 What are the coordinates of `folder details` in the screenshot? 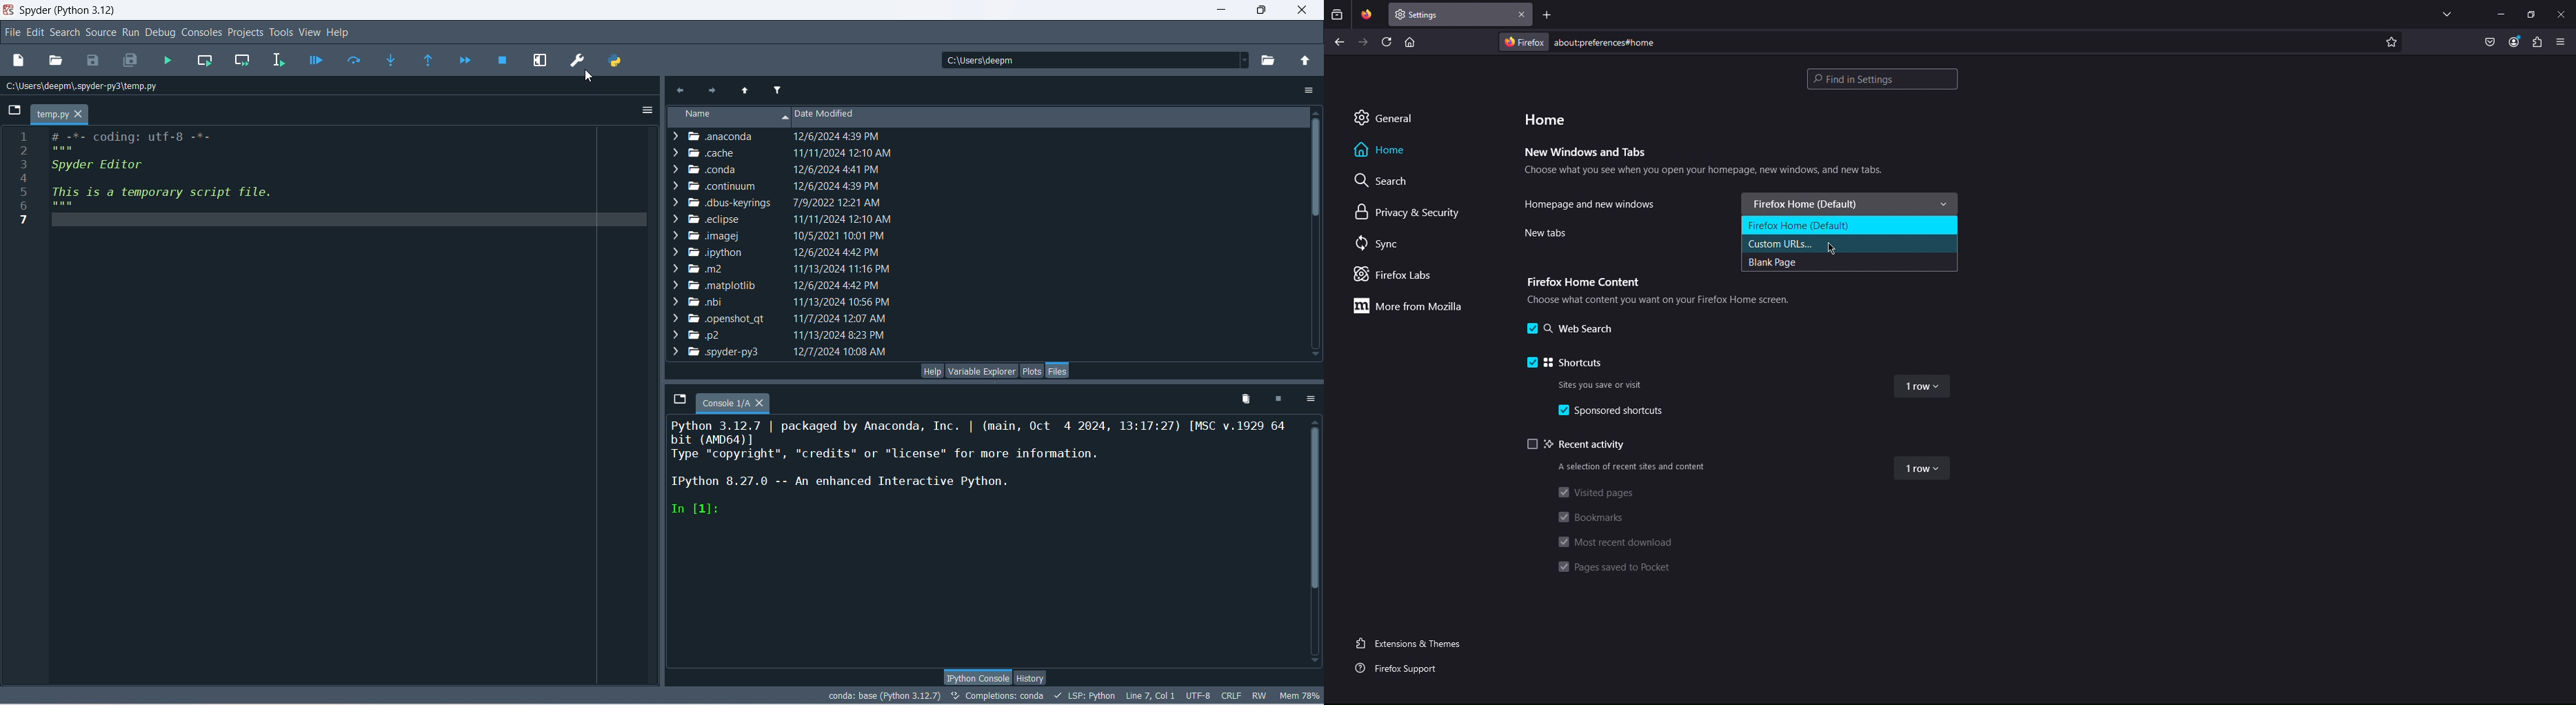 It's located at (775, 137).